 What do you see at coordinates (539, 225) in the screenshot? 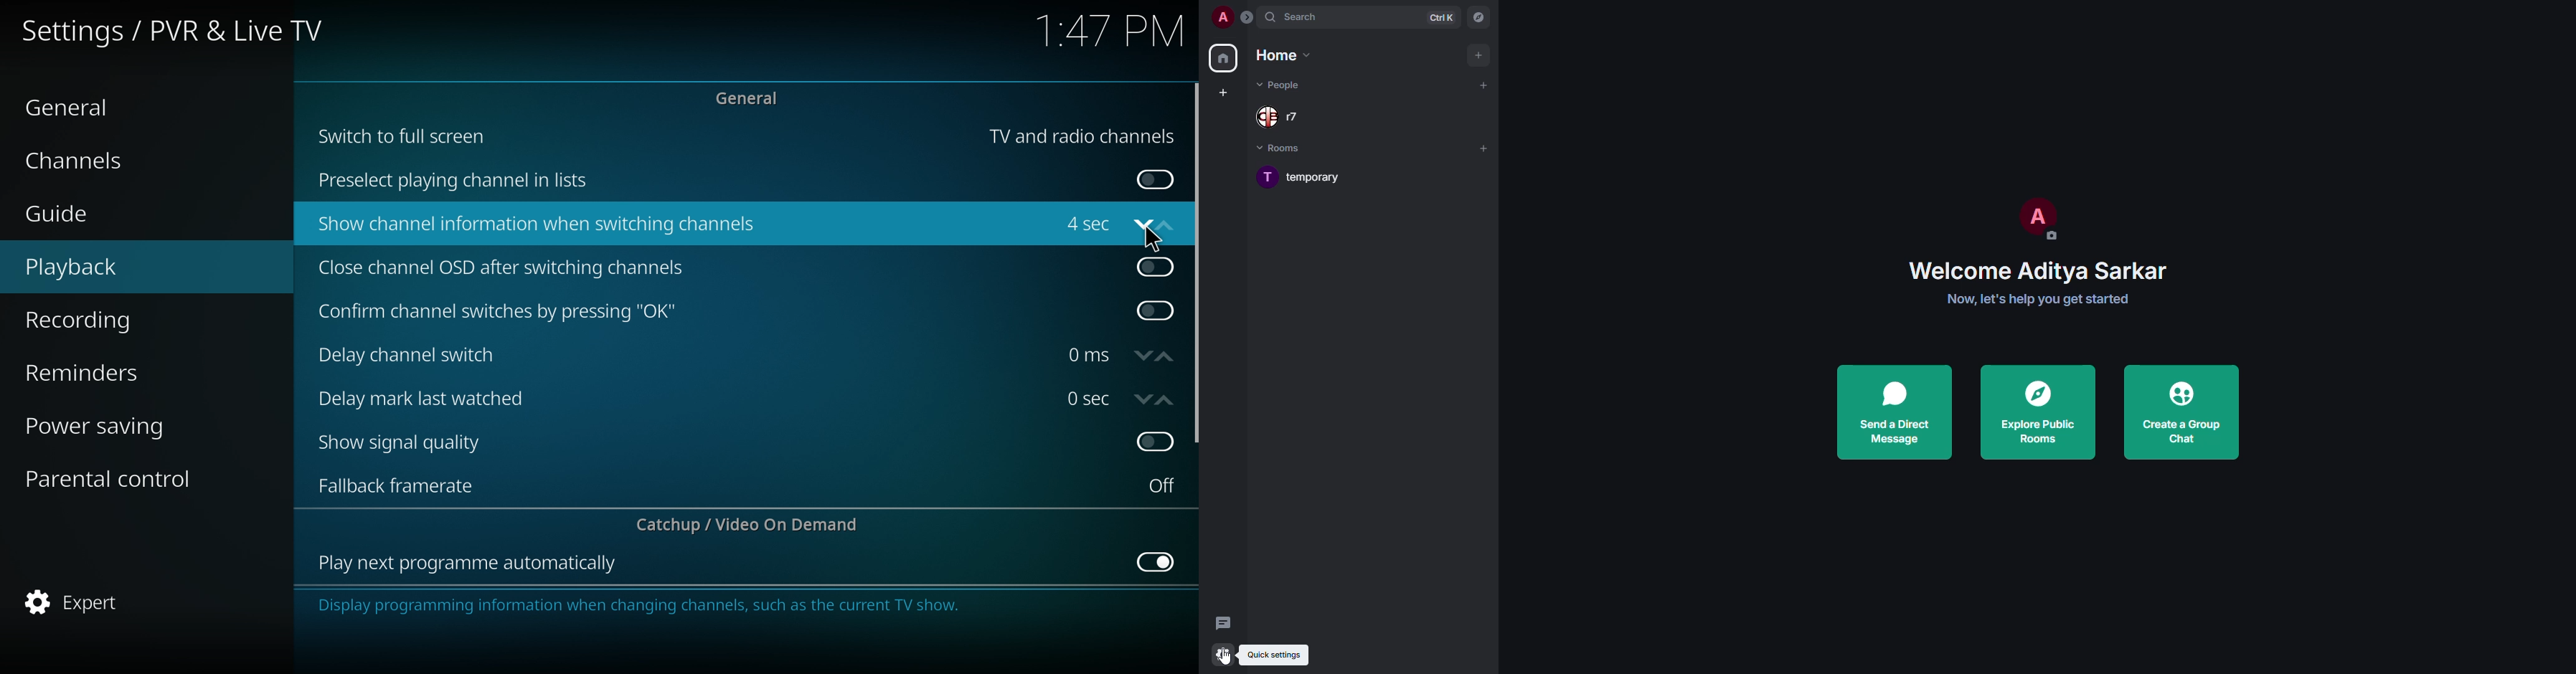
I see `show channel info when switching channels` at bounding box center [539, 225].